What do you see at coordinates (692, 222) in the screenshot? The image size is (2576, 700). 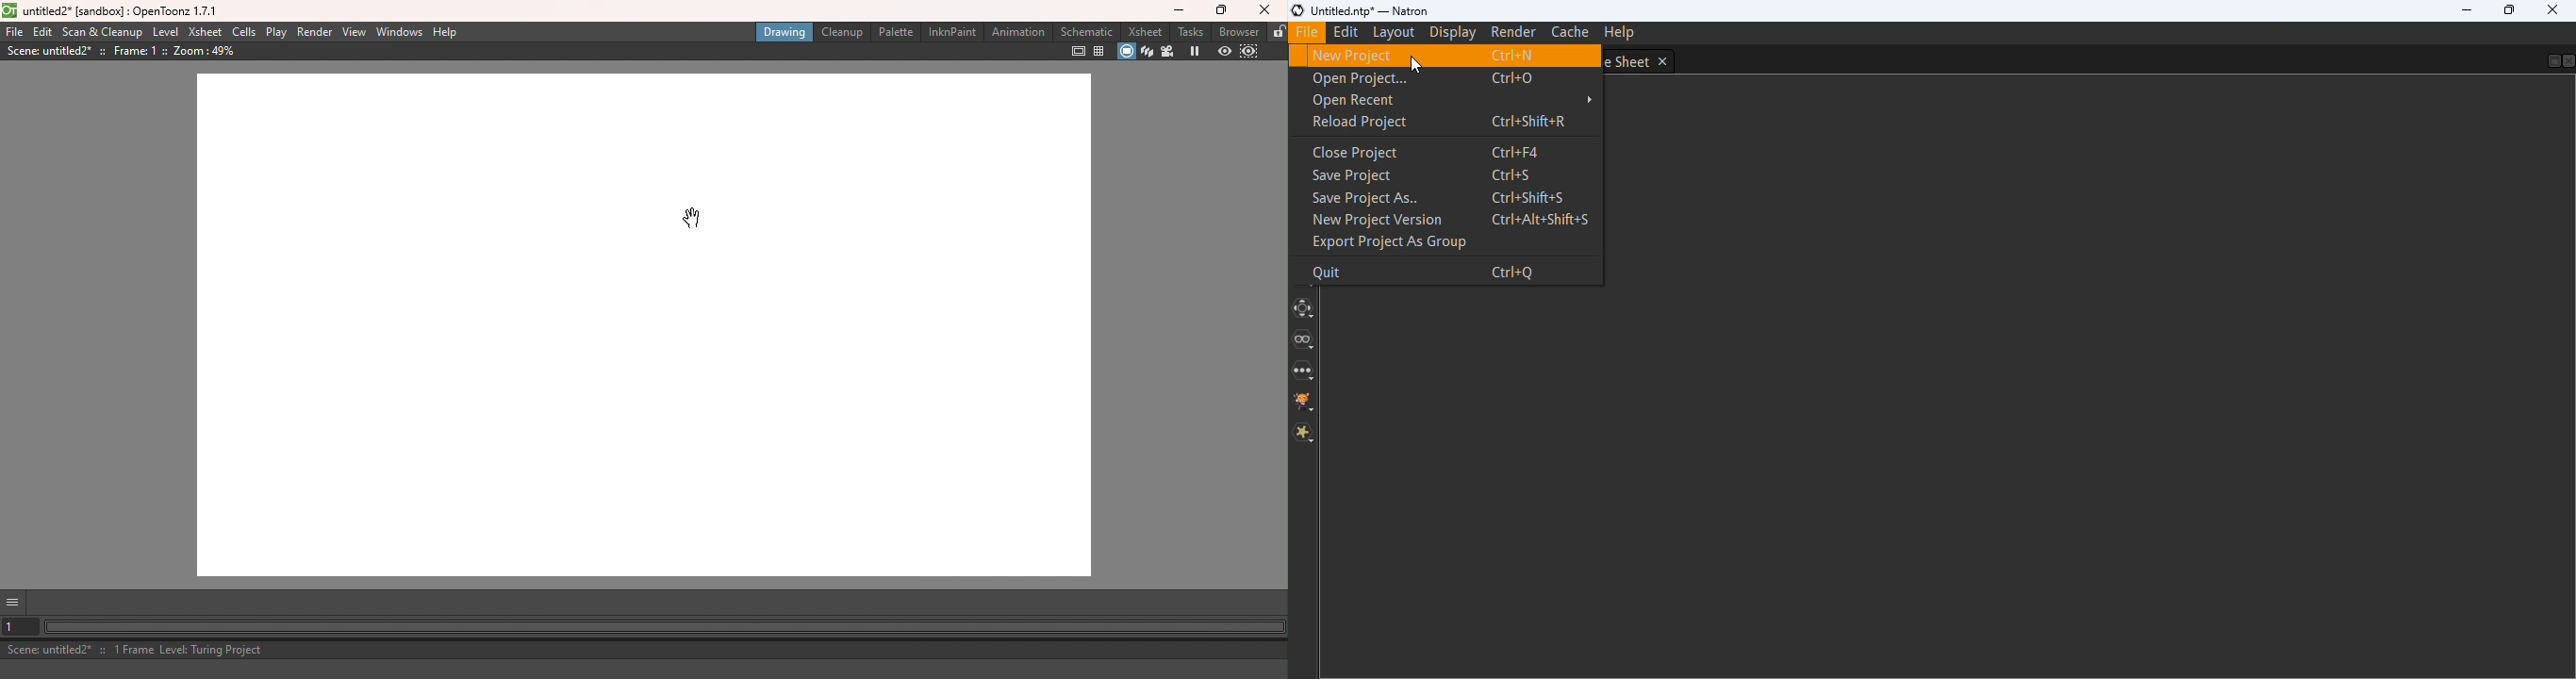 I see `Cursor` at bounding box center [692, 222].